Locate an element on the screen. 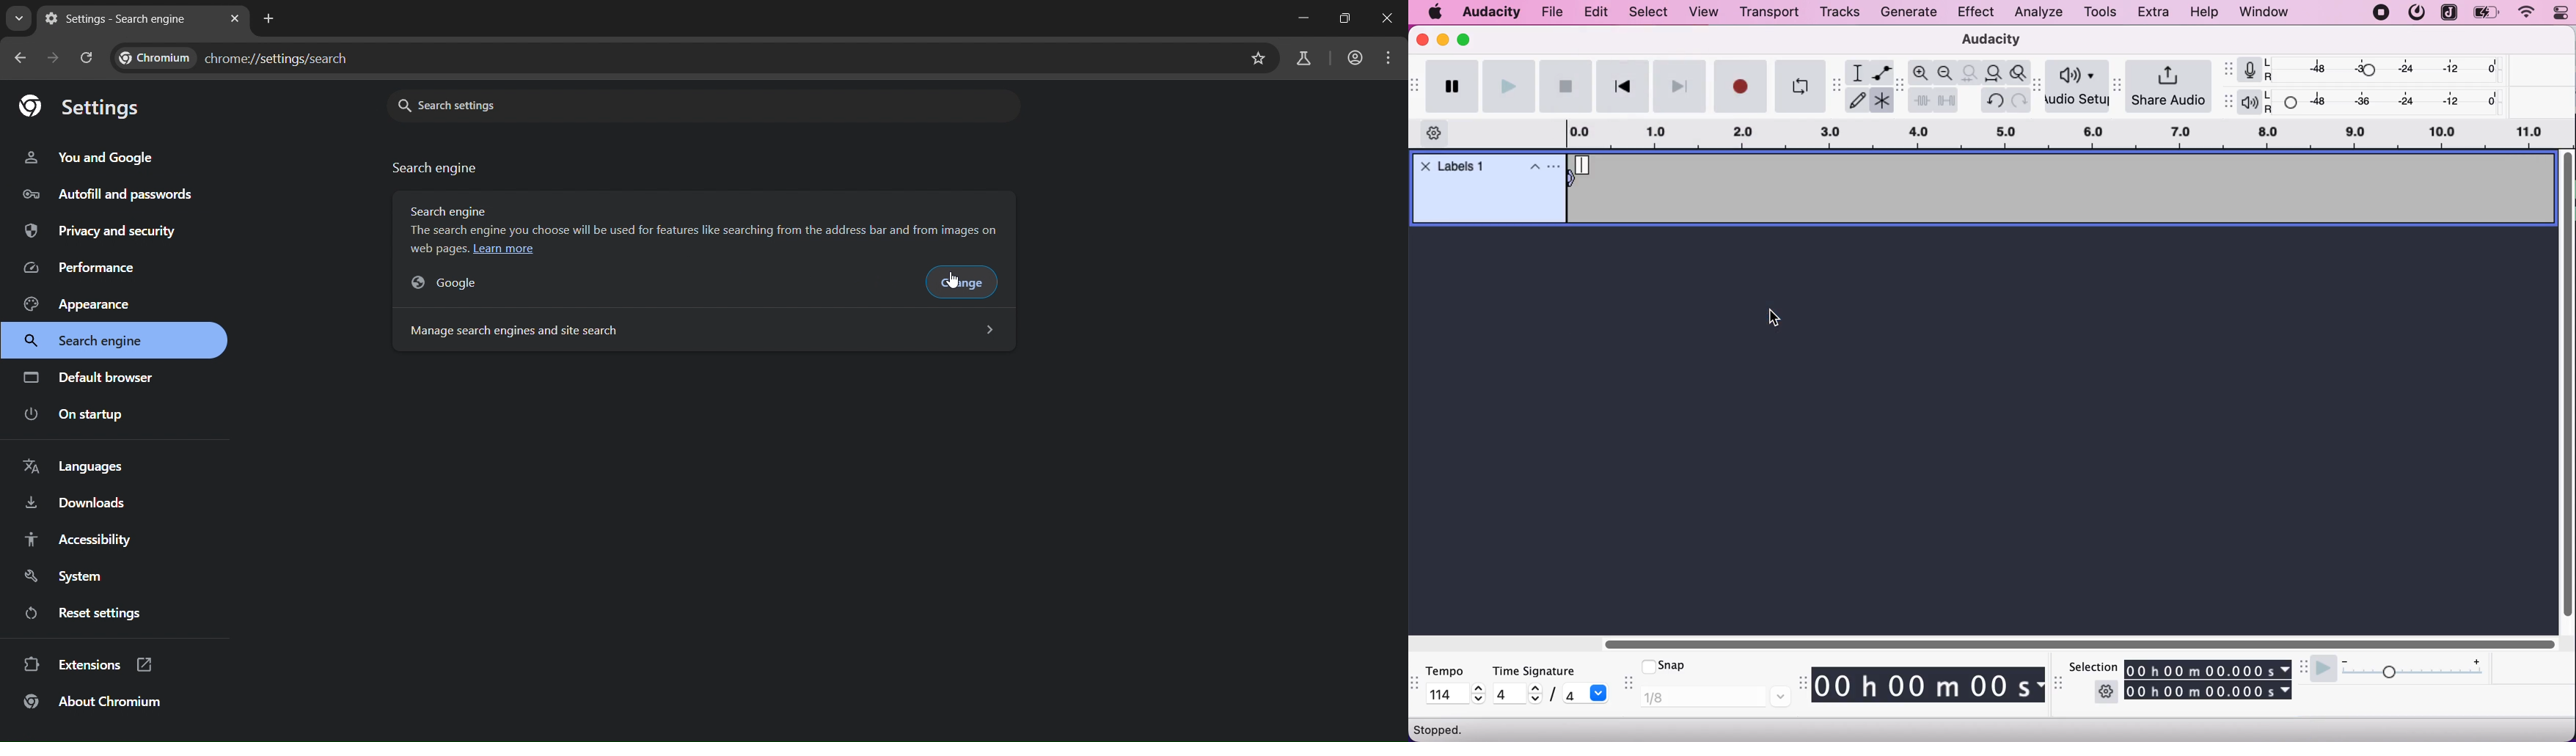 Image resolution: width=2576 pixels, height=756 pixels. Learn more is located at coordinates (504, 249).